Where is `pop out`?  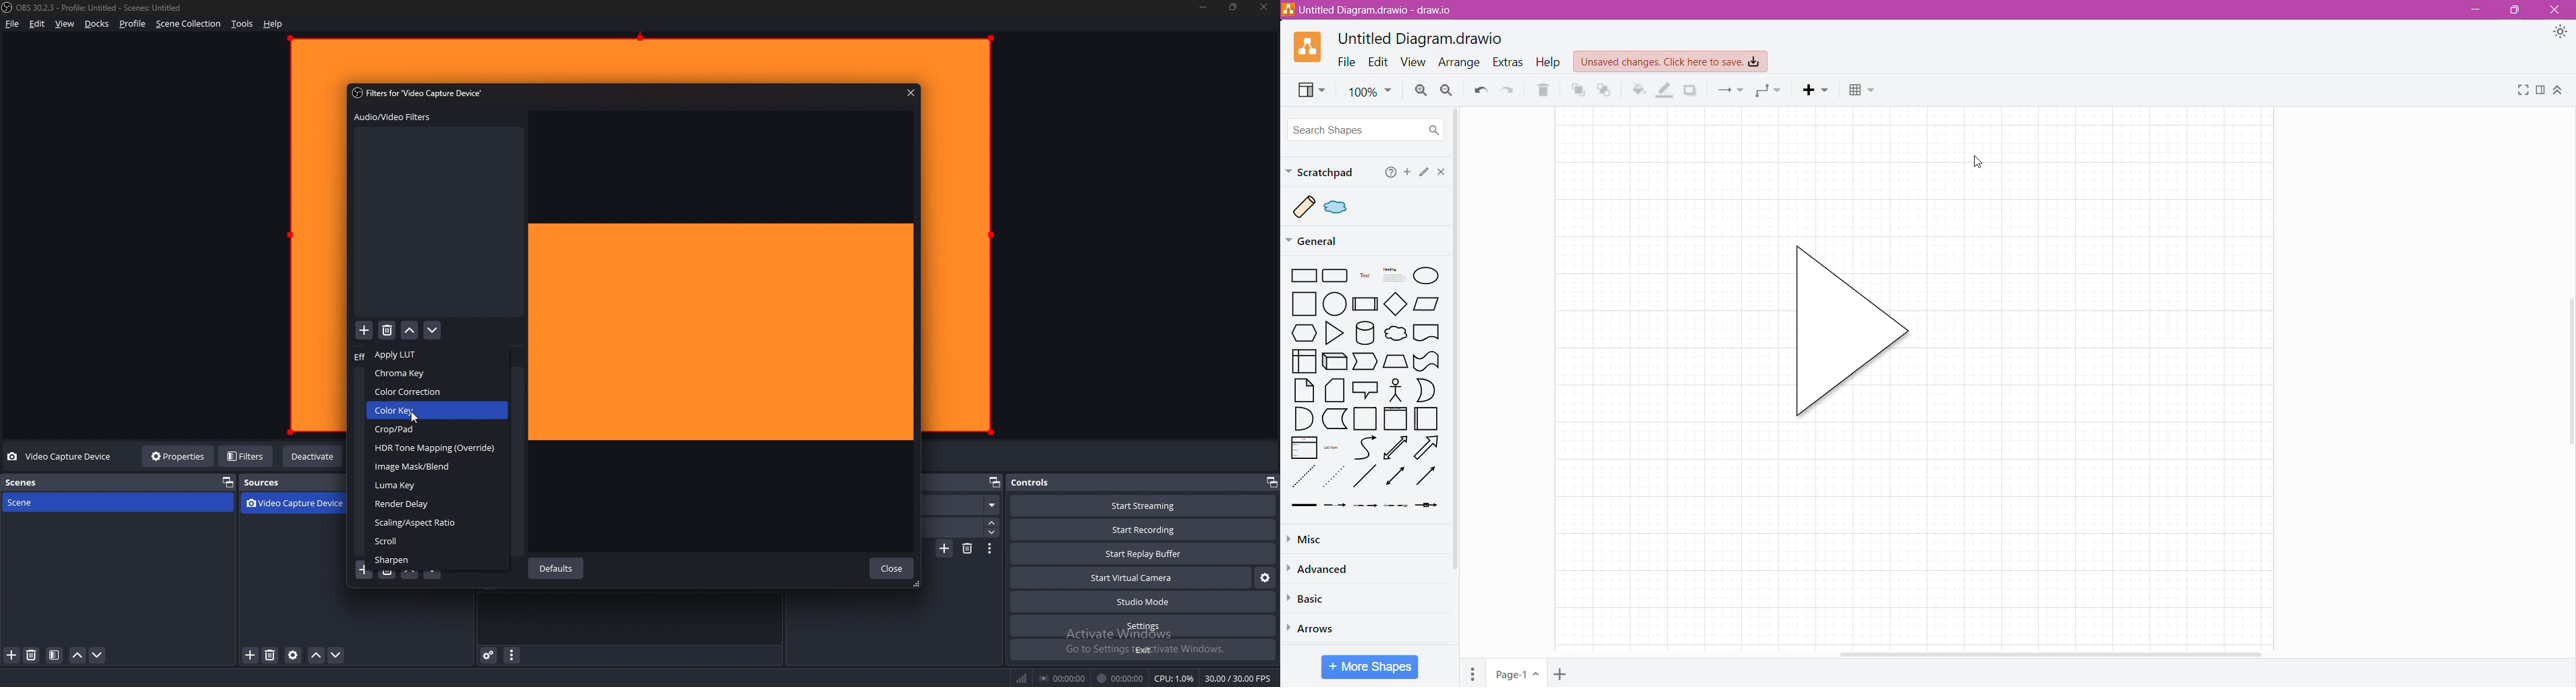 pop out is located at coordinates (227, 483).